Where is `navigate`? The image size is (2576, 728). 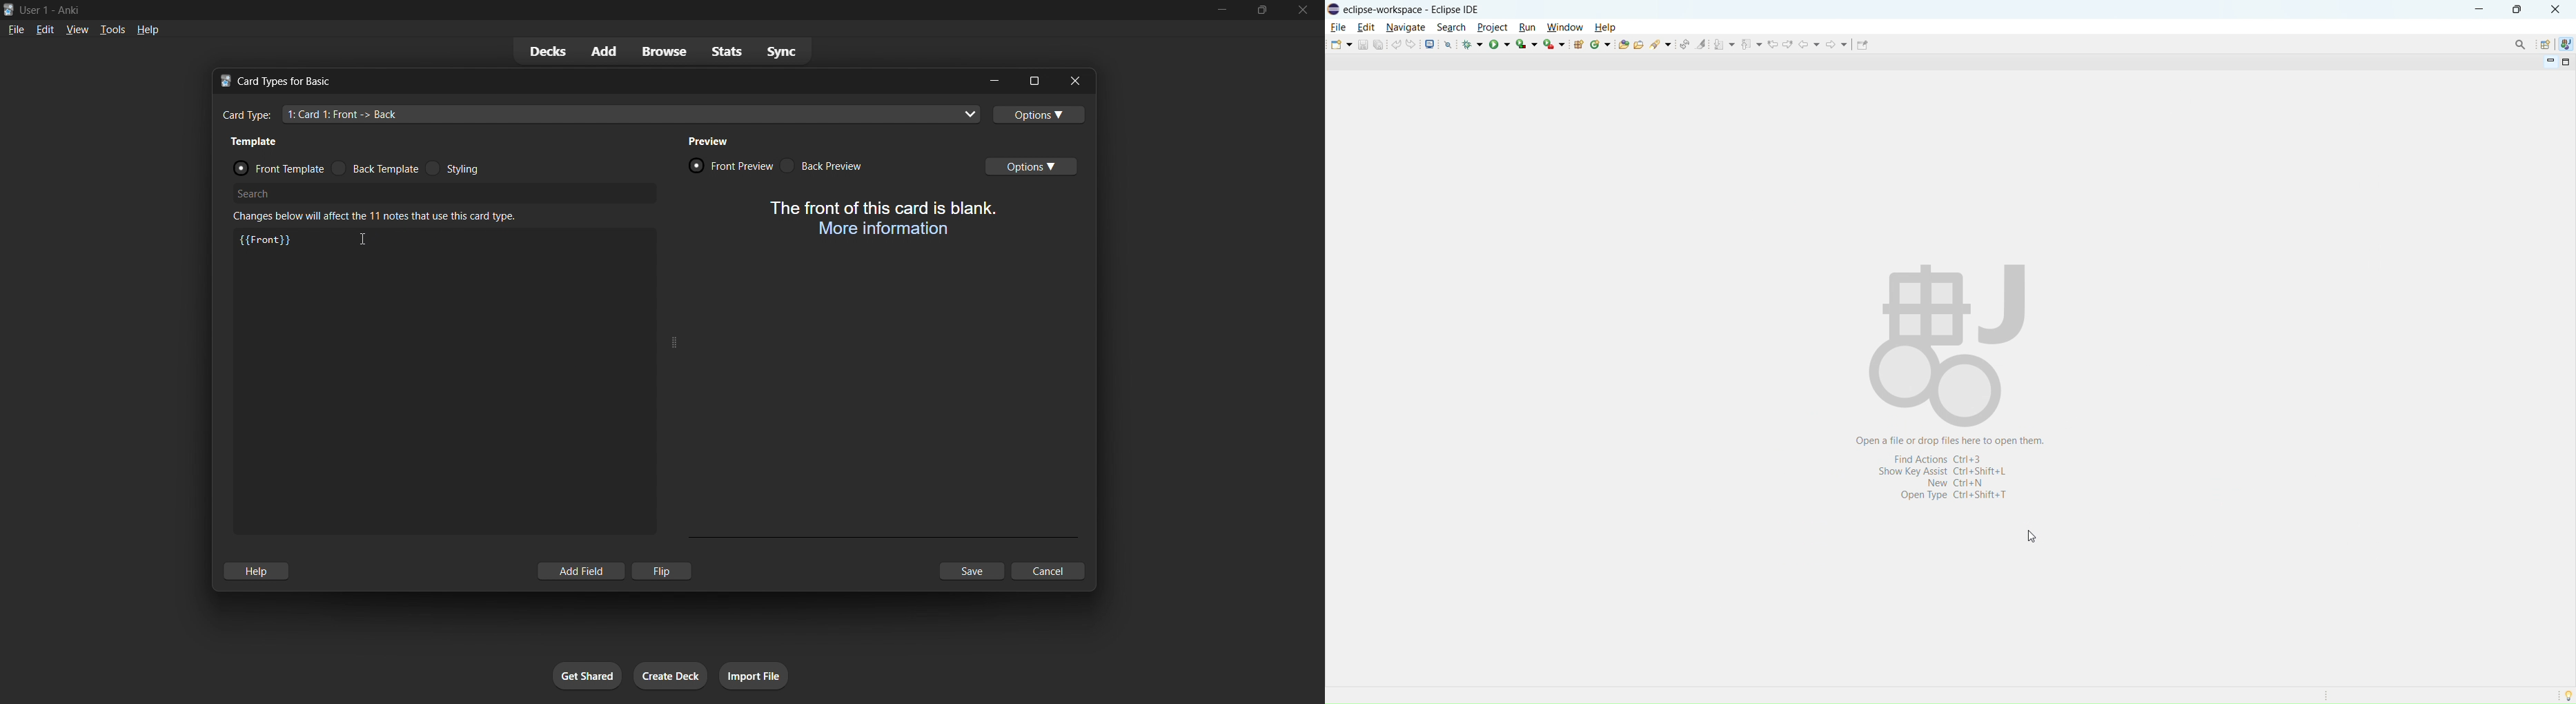
navigate is located at coordinates (1405, 28).